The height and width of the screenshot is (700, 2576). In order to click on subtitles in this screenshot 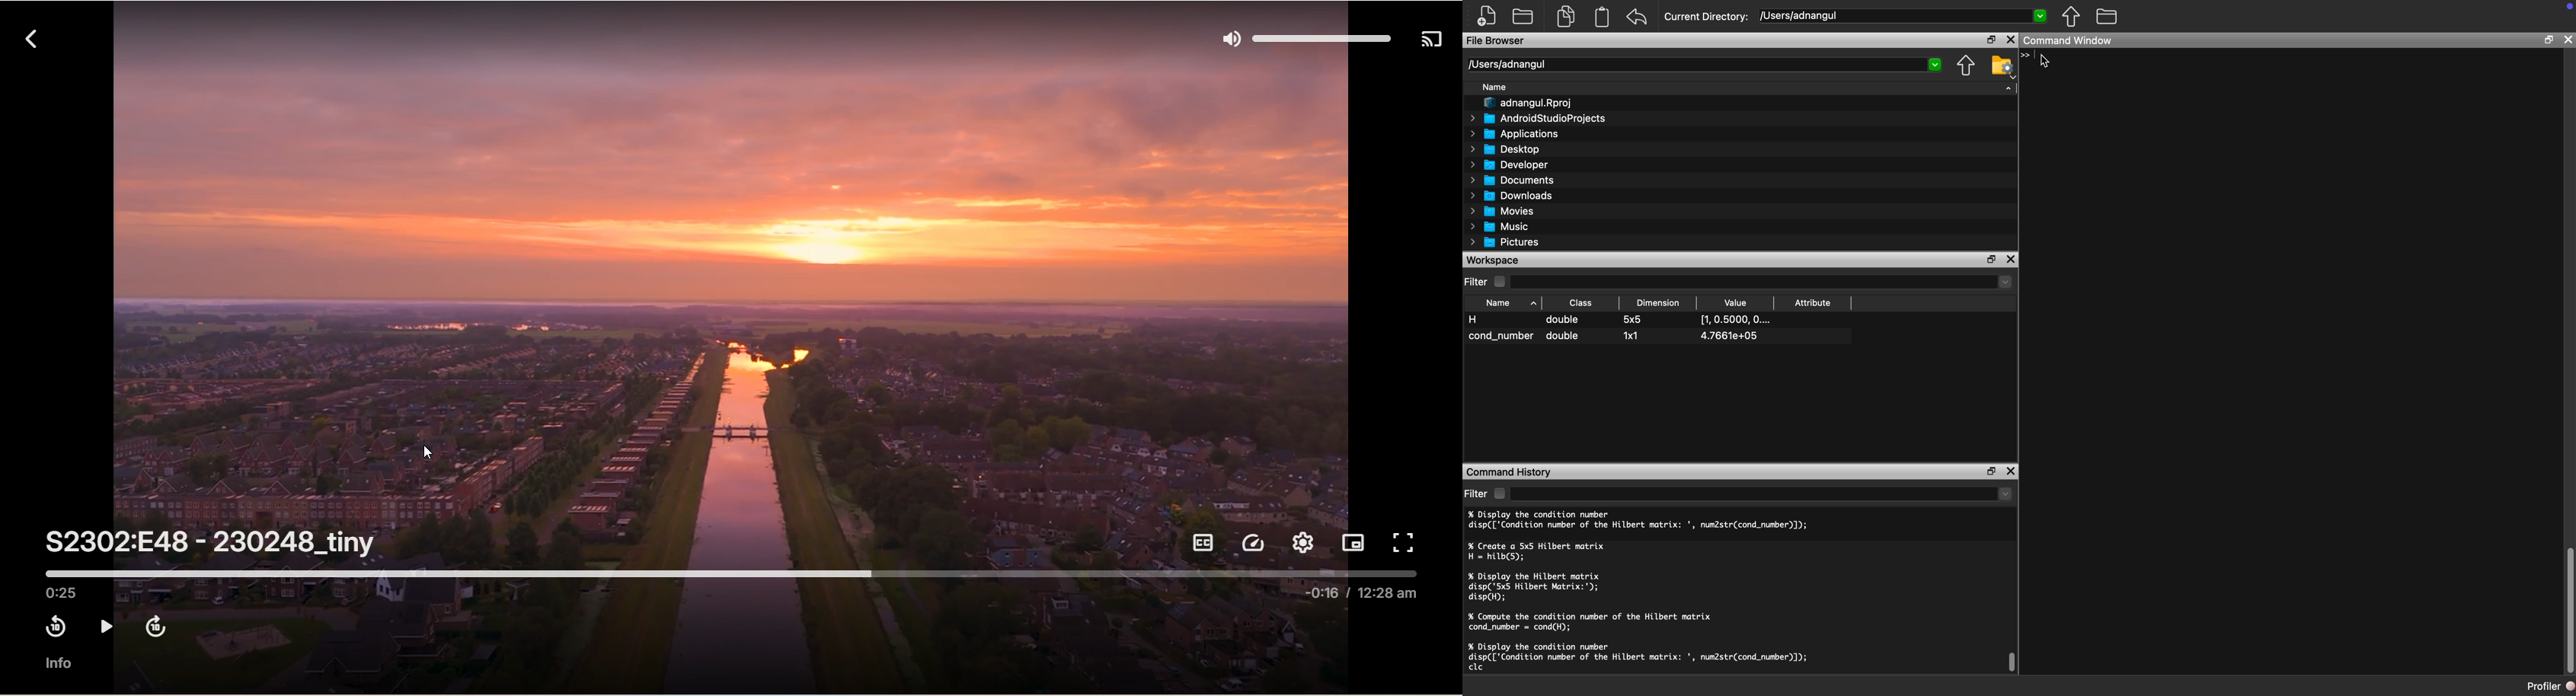, I will do `click(1206, 542)`.